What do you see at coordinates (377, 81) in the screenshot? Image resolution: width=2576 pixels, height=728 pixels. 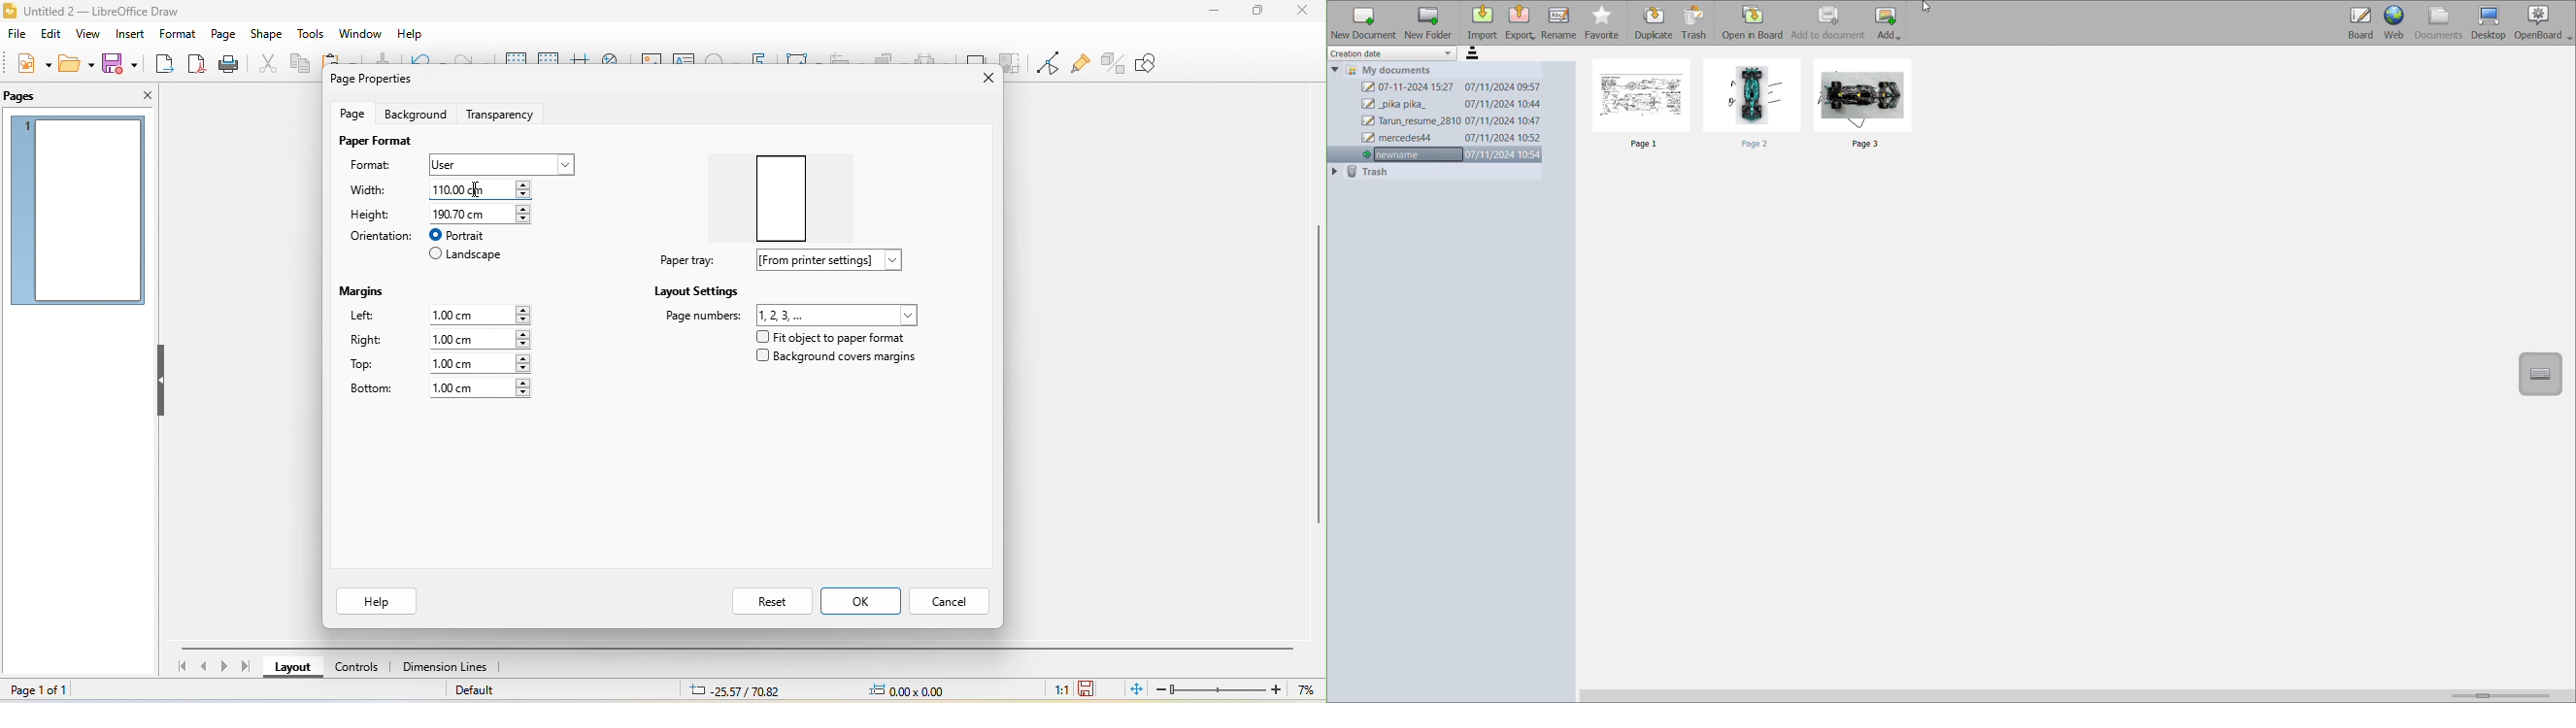 I see `page properties` at bounding box center [377, 81].